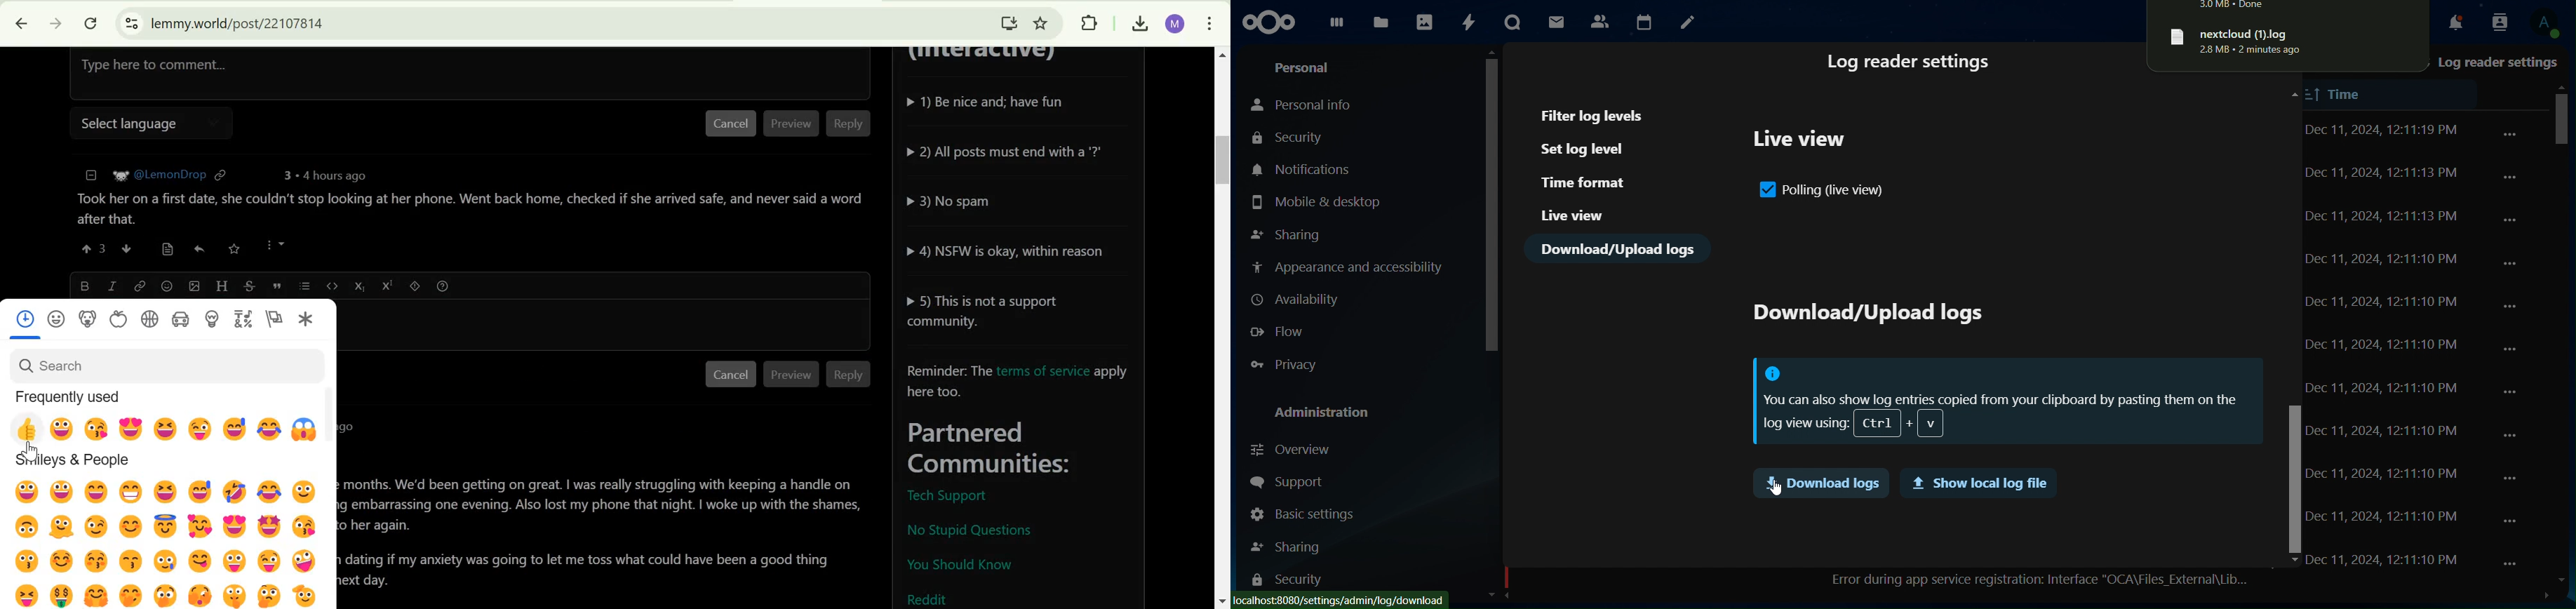  Describe the element at coordinates (1866, 316) in the screenshot. I see `text` at that location.